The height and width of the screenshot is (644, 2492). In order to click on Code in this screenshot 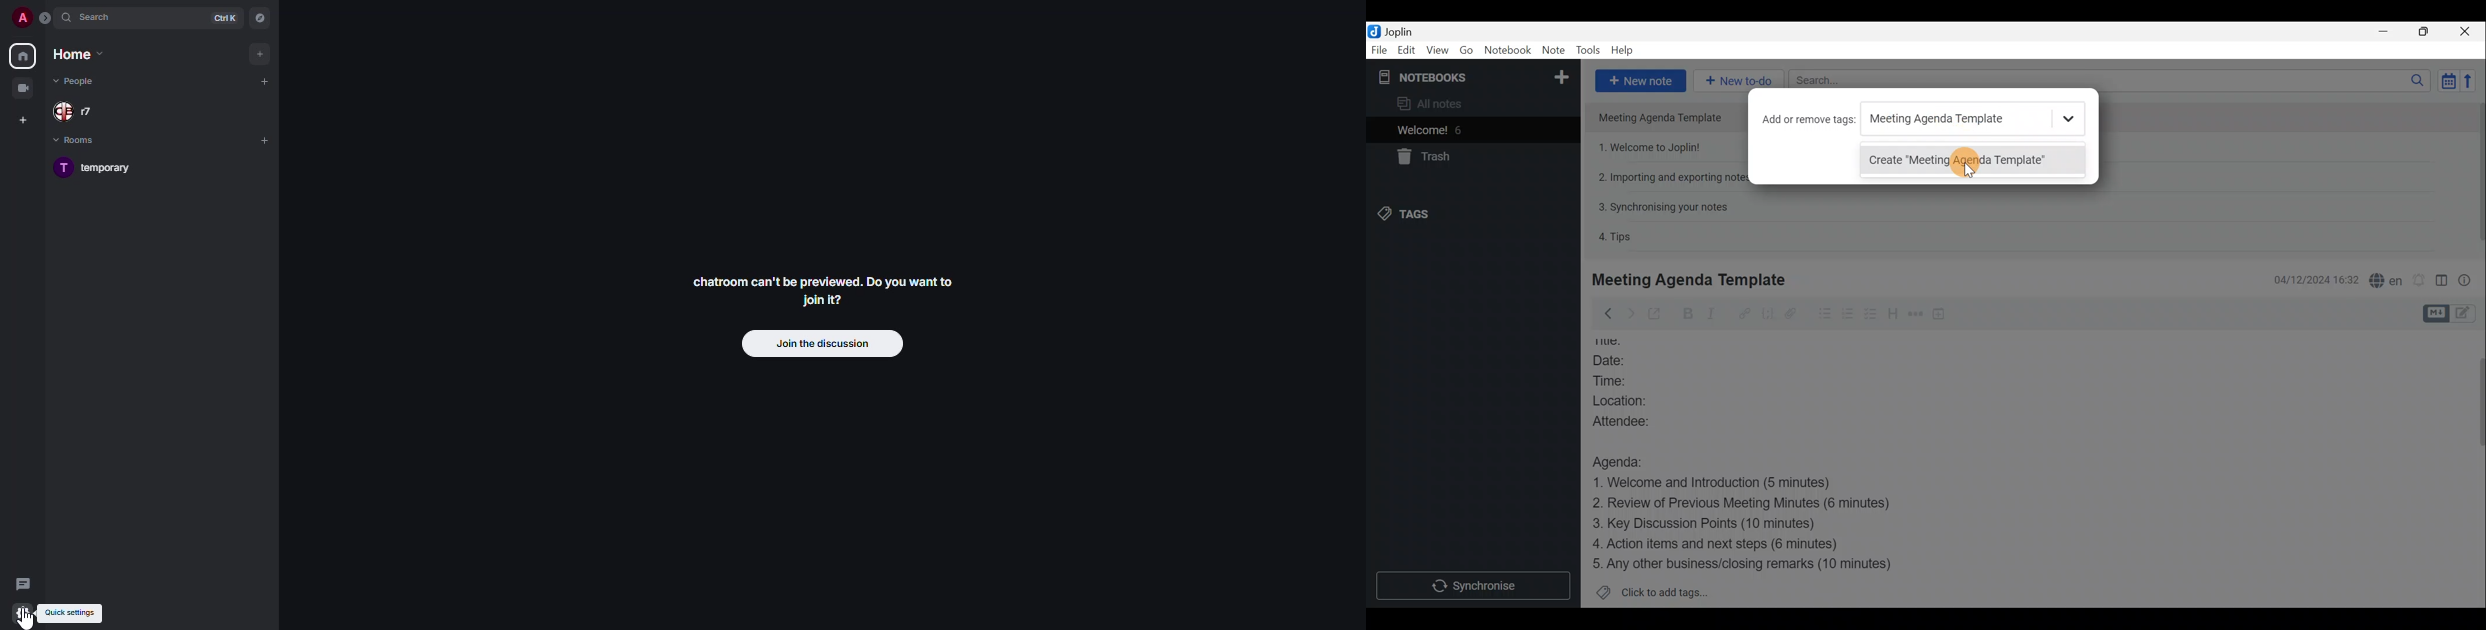, I will do `click(1769, 316)`.